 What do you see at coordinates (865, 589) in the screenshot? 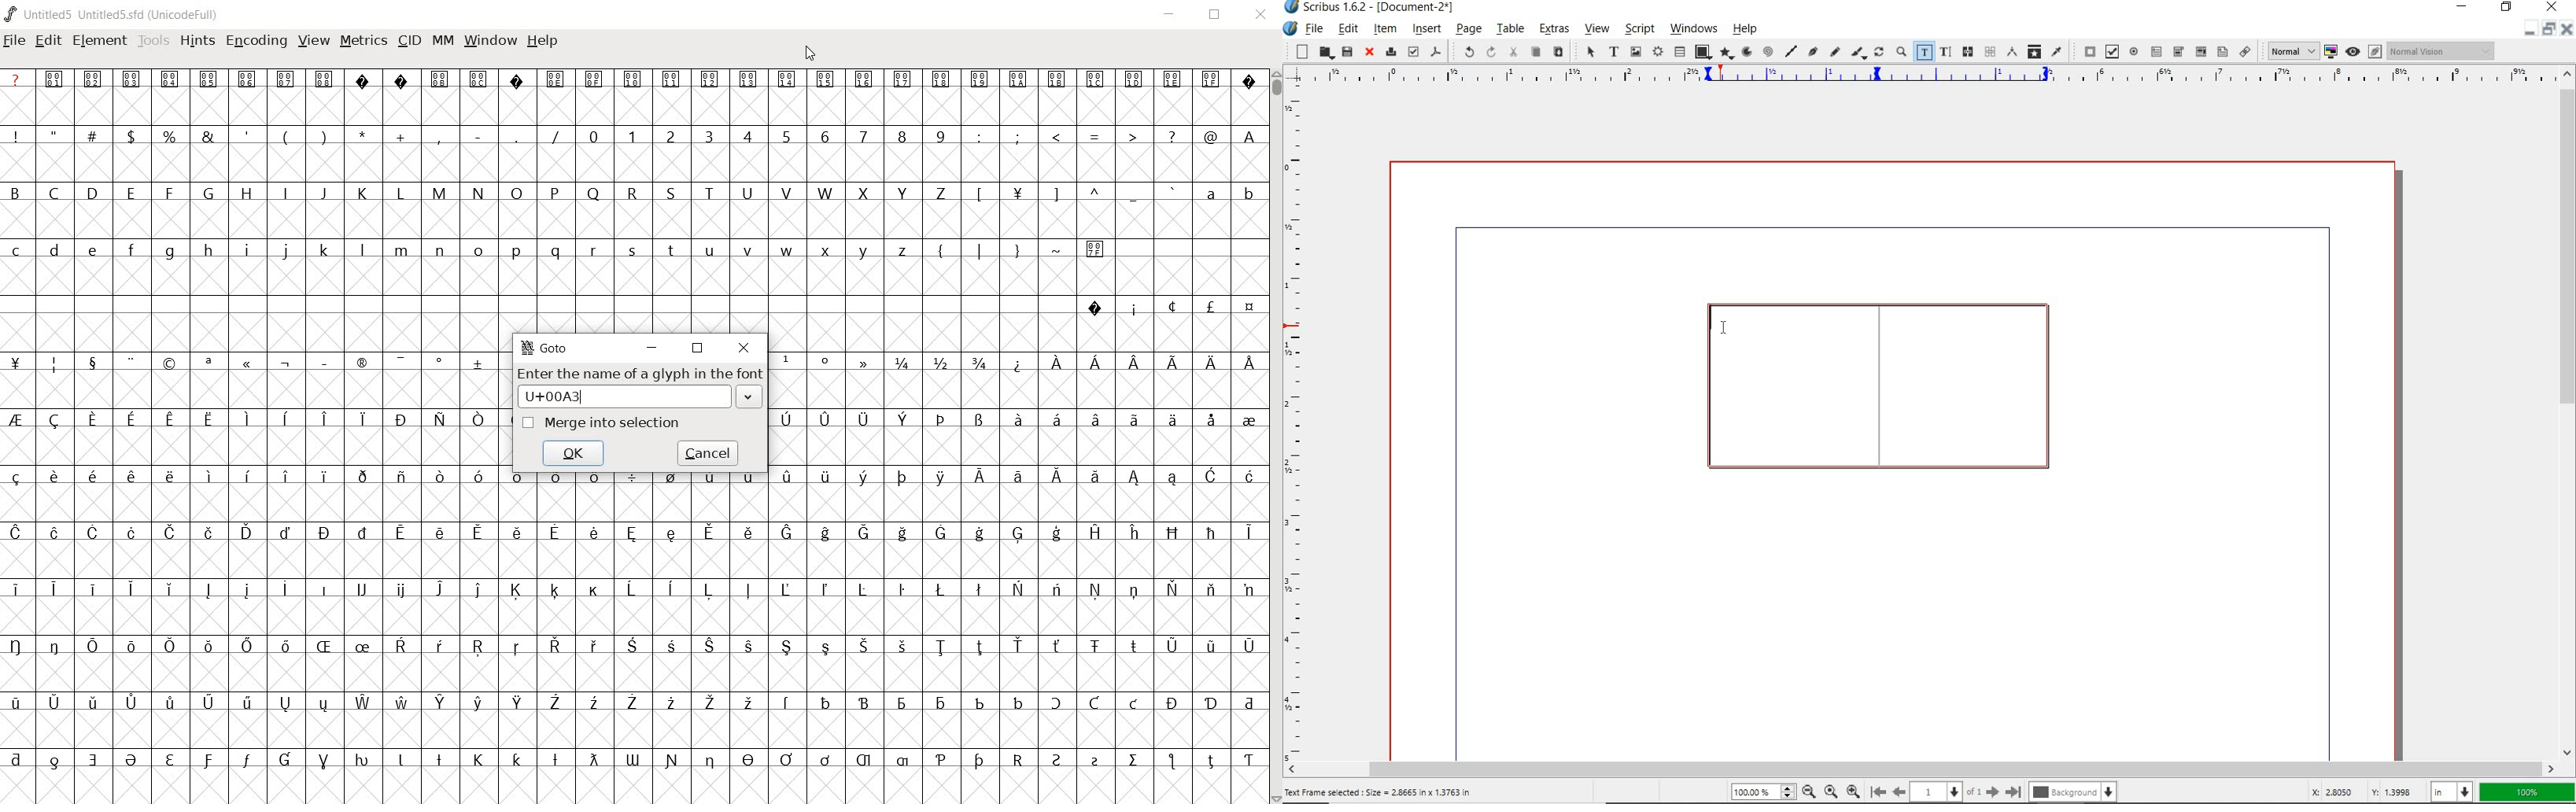
I see `Symbol` at bounding box center [865, 589].